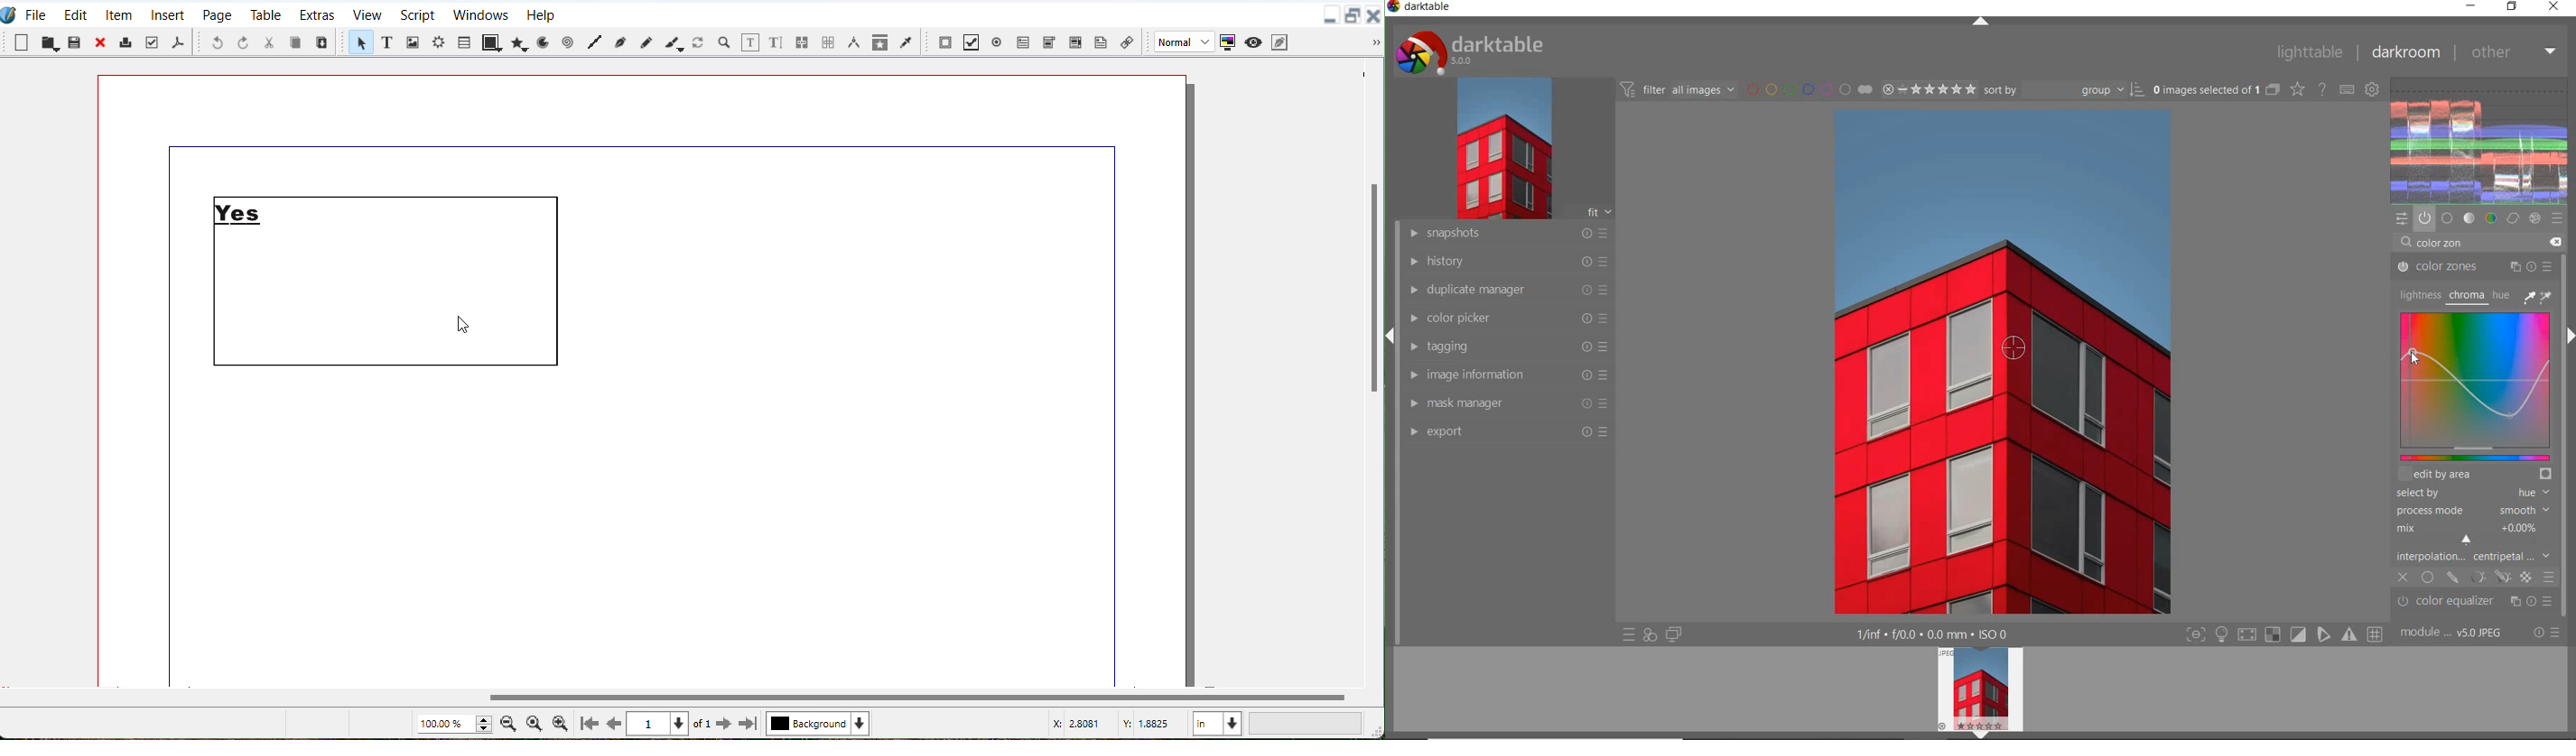  What do you see at coordinates (464, 42) in the screenshot?
I see `Table` at bounding box center [464, 42].